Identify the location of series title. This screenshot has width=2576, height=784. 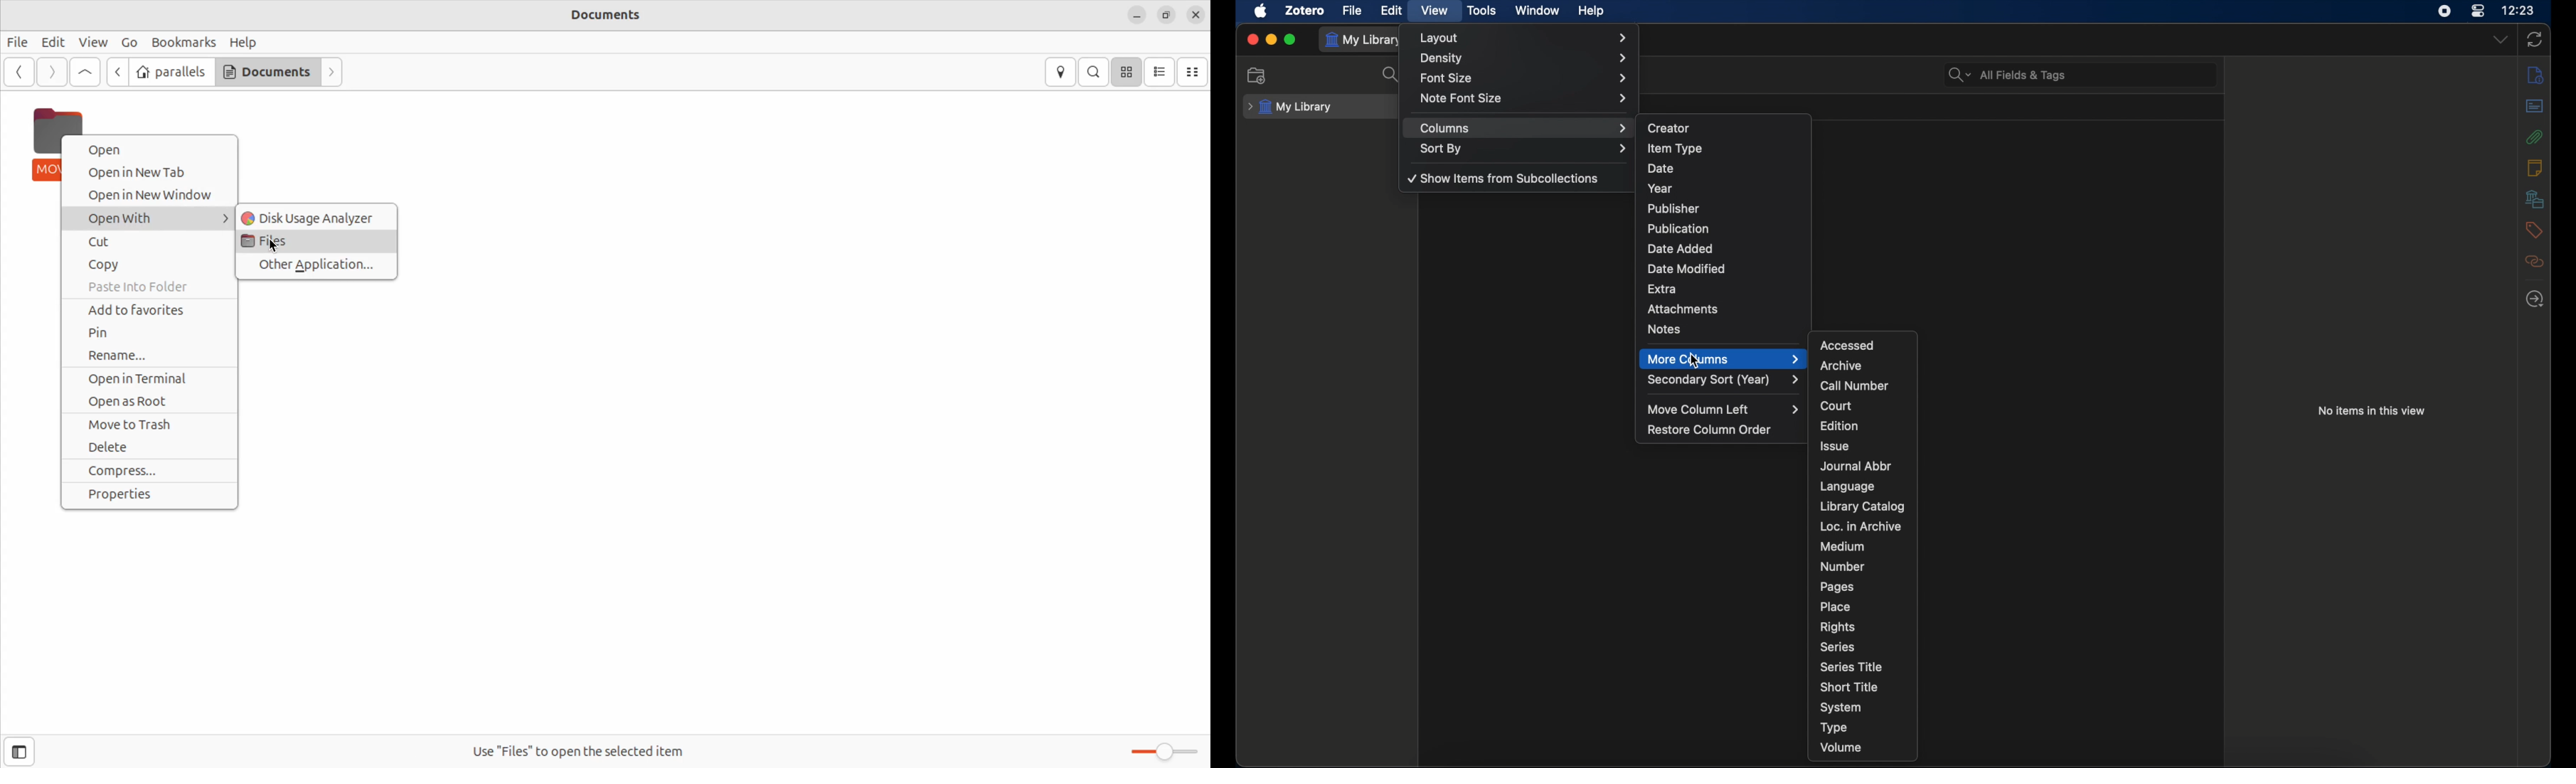
(1851, 666).